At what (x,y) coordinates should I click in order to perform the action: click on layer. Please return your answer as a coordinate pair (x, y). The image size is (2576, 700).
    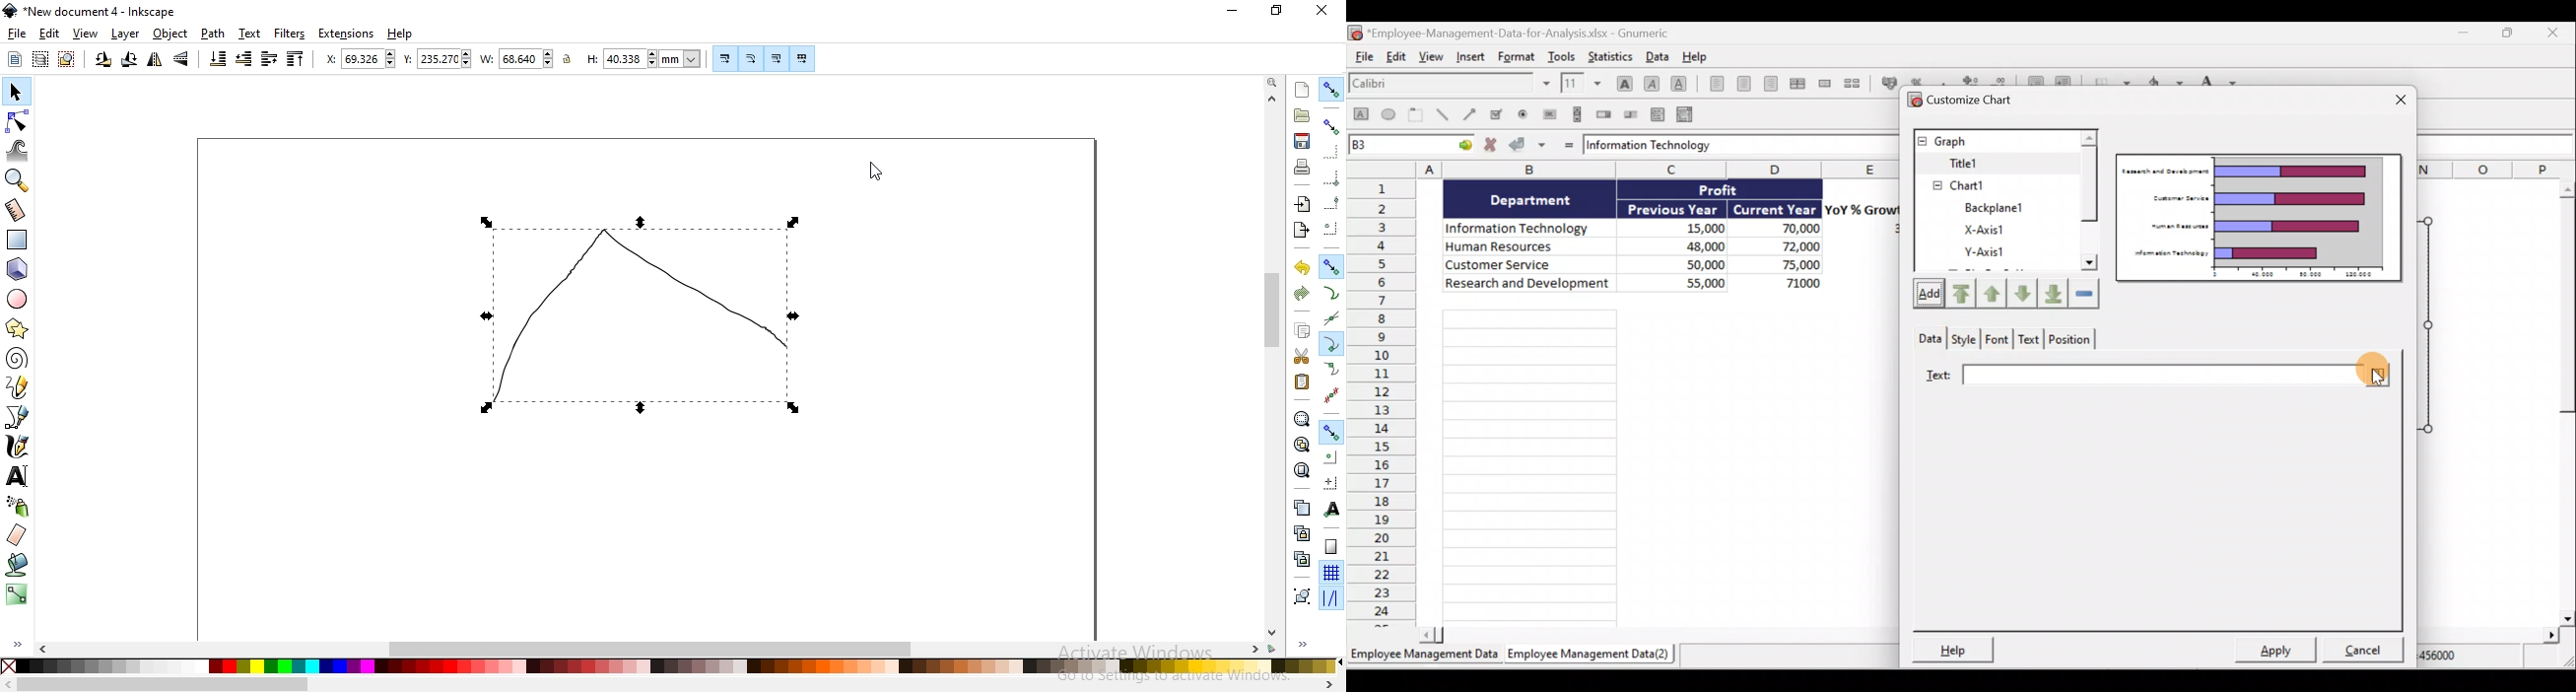
    Looking at the image, I should click on (126, 35).